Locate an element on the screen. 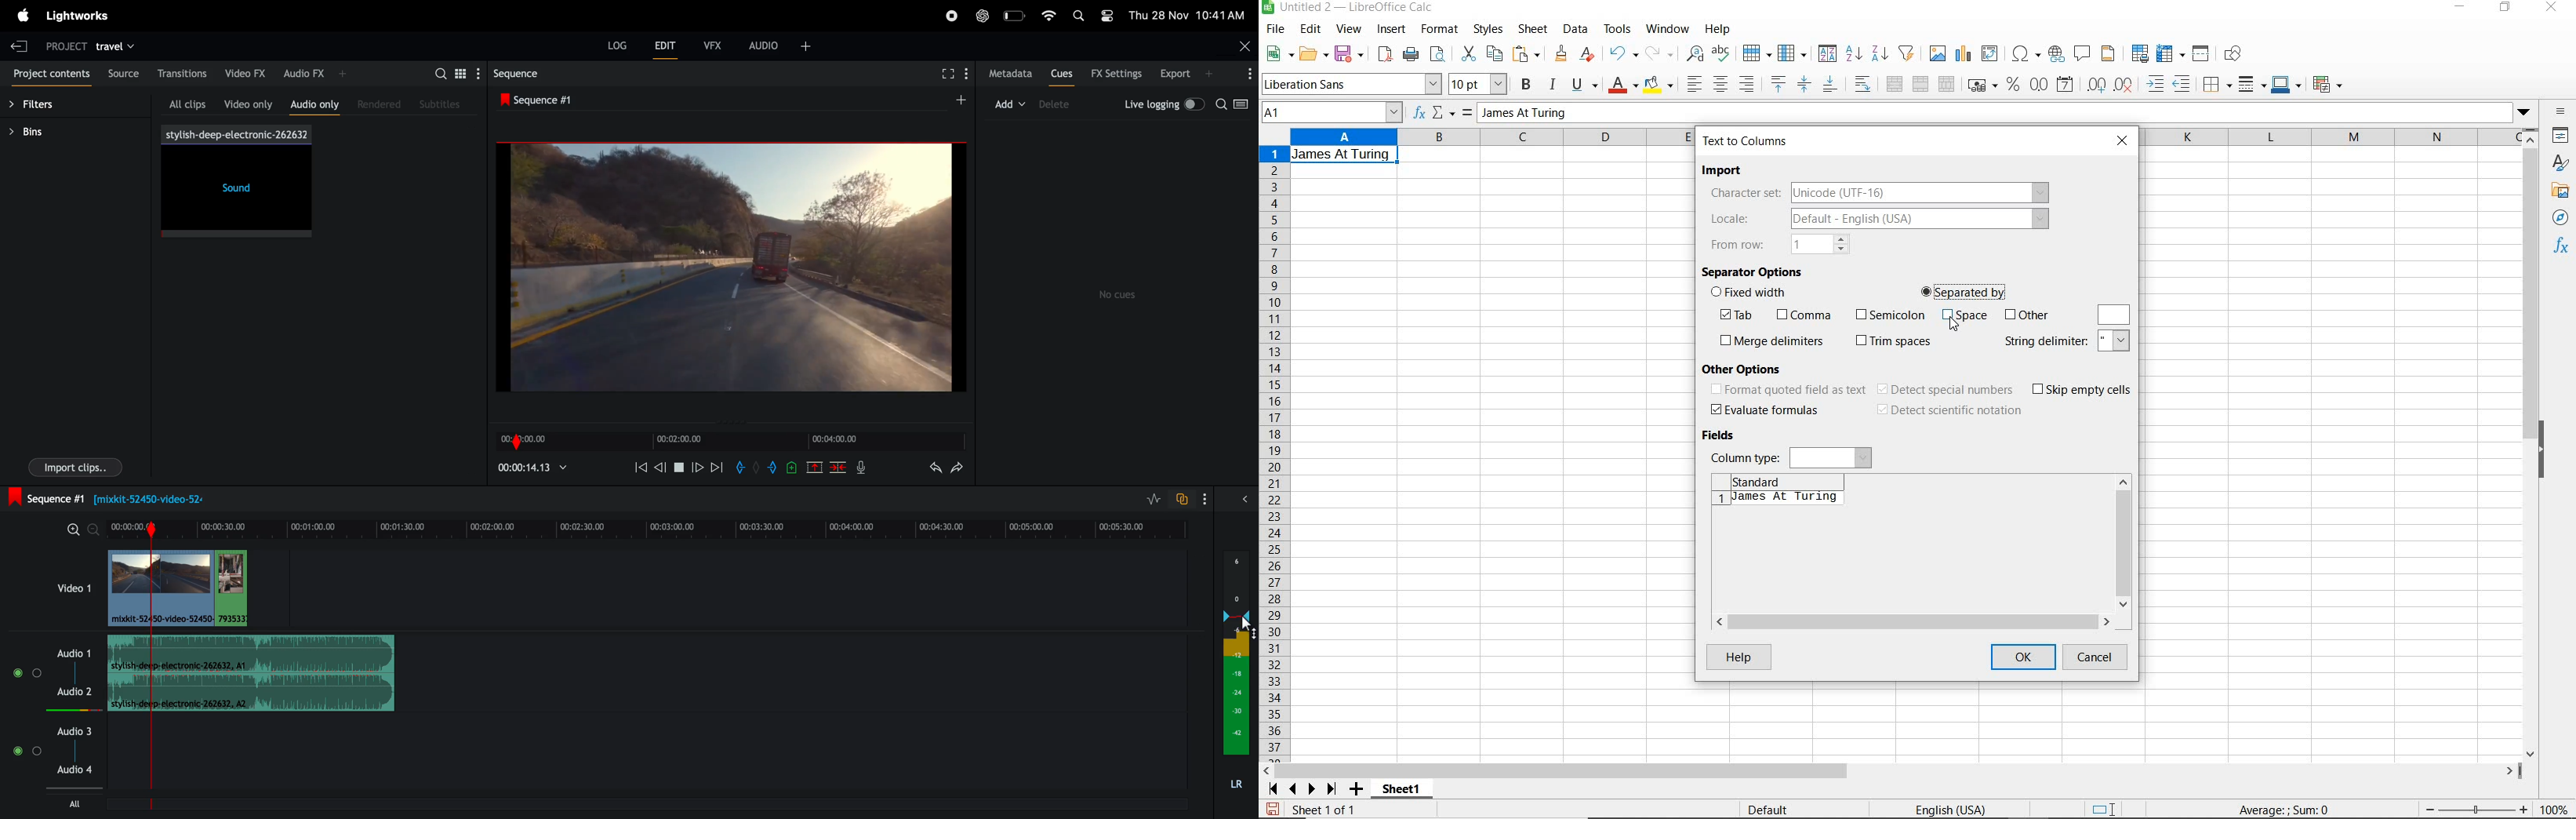  scrollbar is located at coordinates (2532, 442).